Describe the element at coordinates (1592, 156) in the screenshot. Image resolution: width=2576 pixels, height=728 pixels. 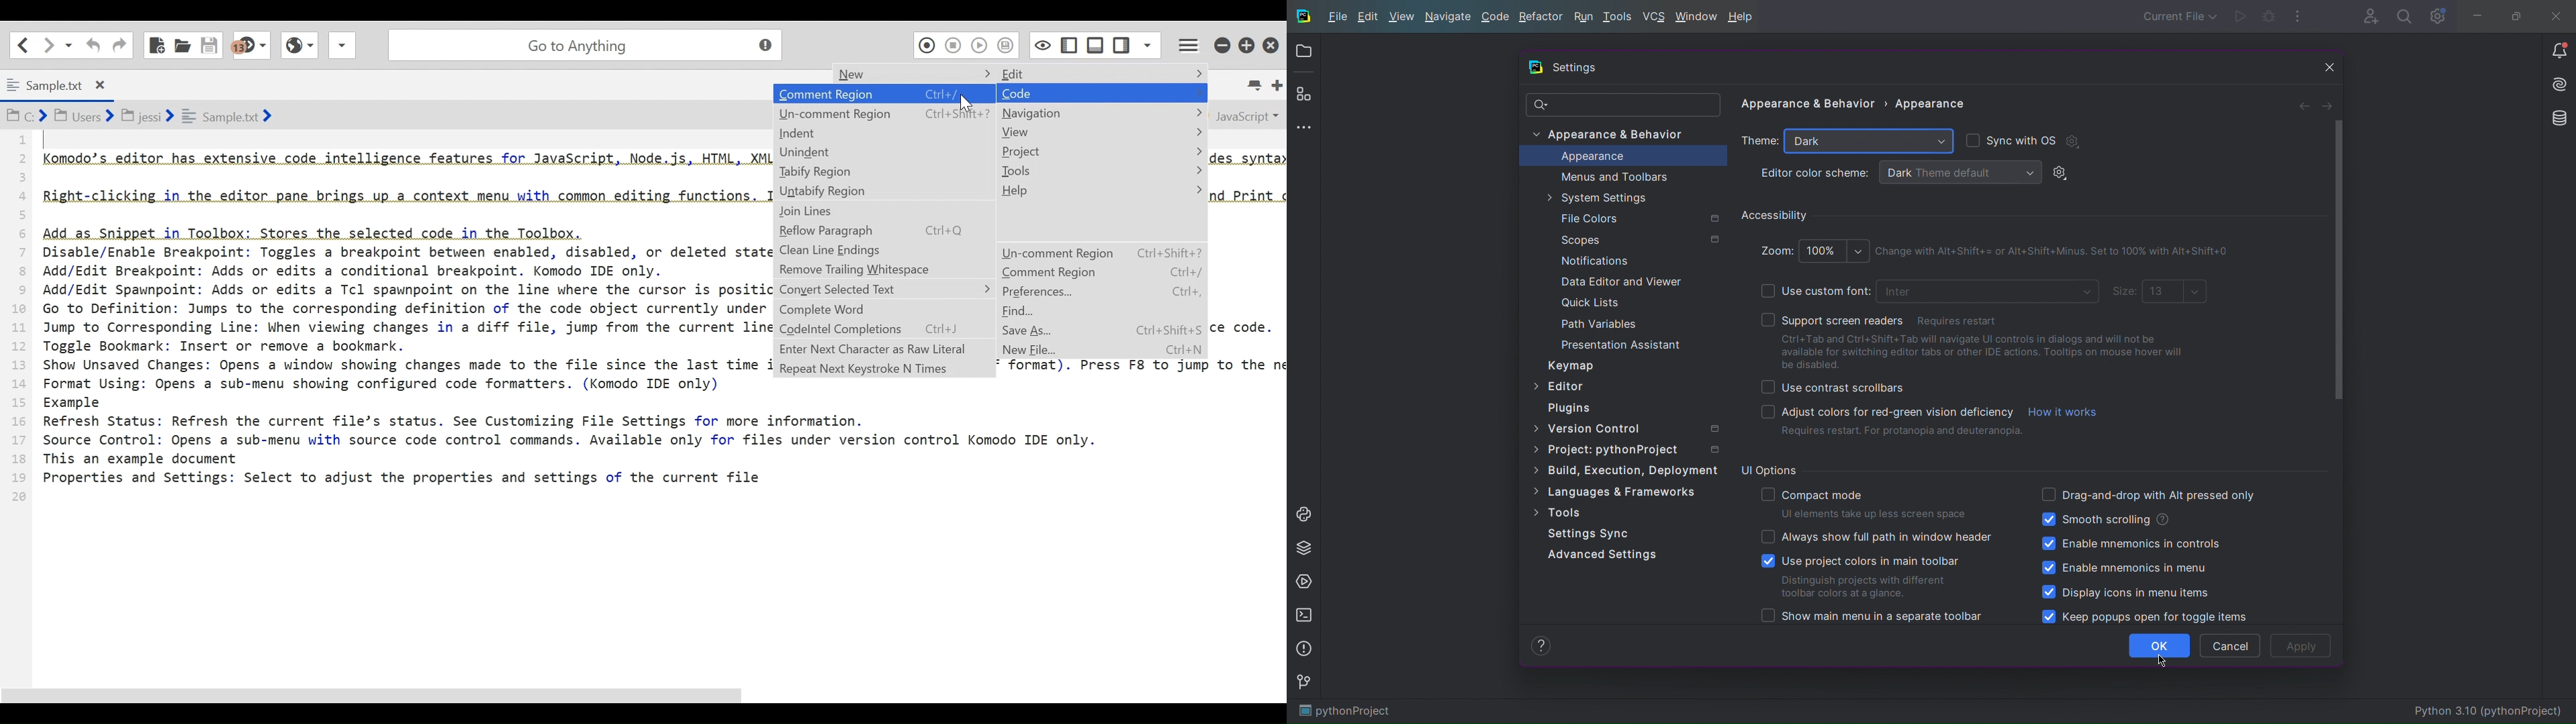
I see `Appearance` at that location.